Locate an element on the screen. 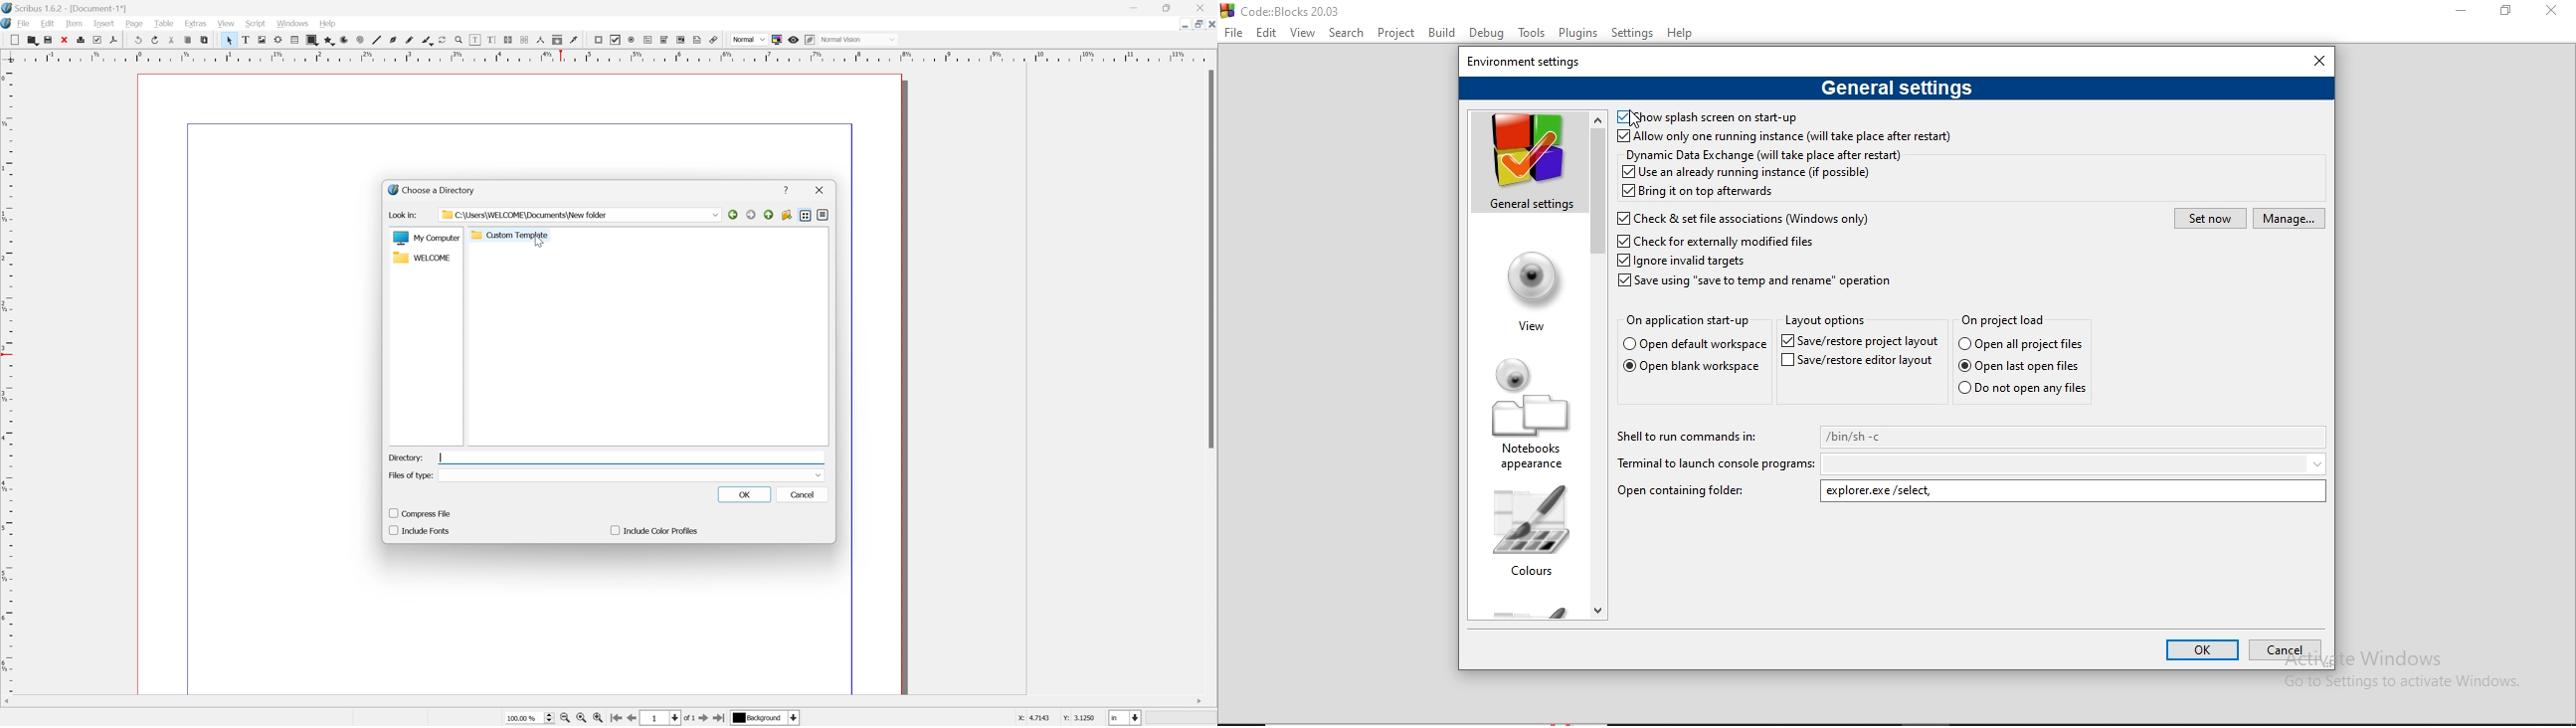 Image resolution: width=2576 pixels, height=728 pixels. extras is located at coordinates (195, 23).